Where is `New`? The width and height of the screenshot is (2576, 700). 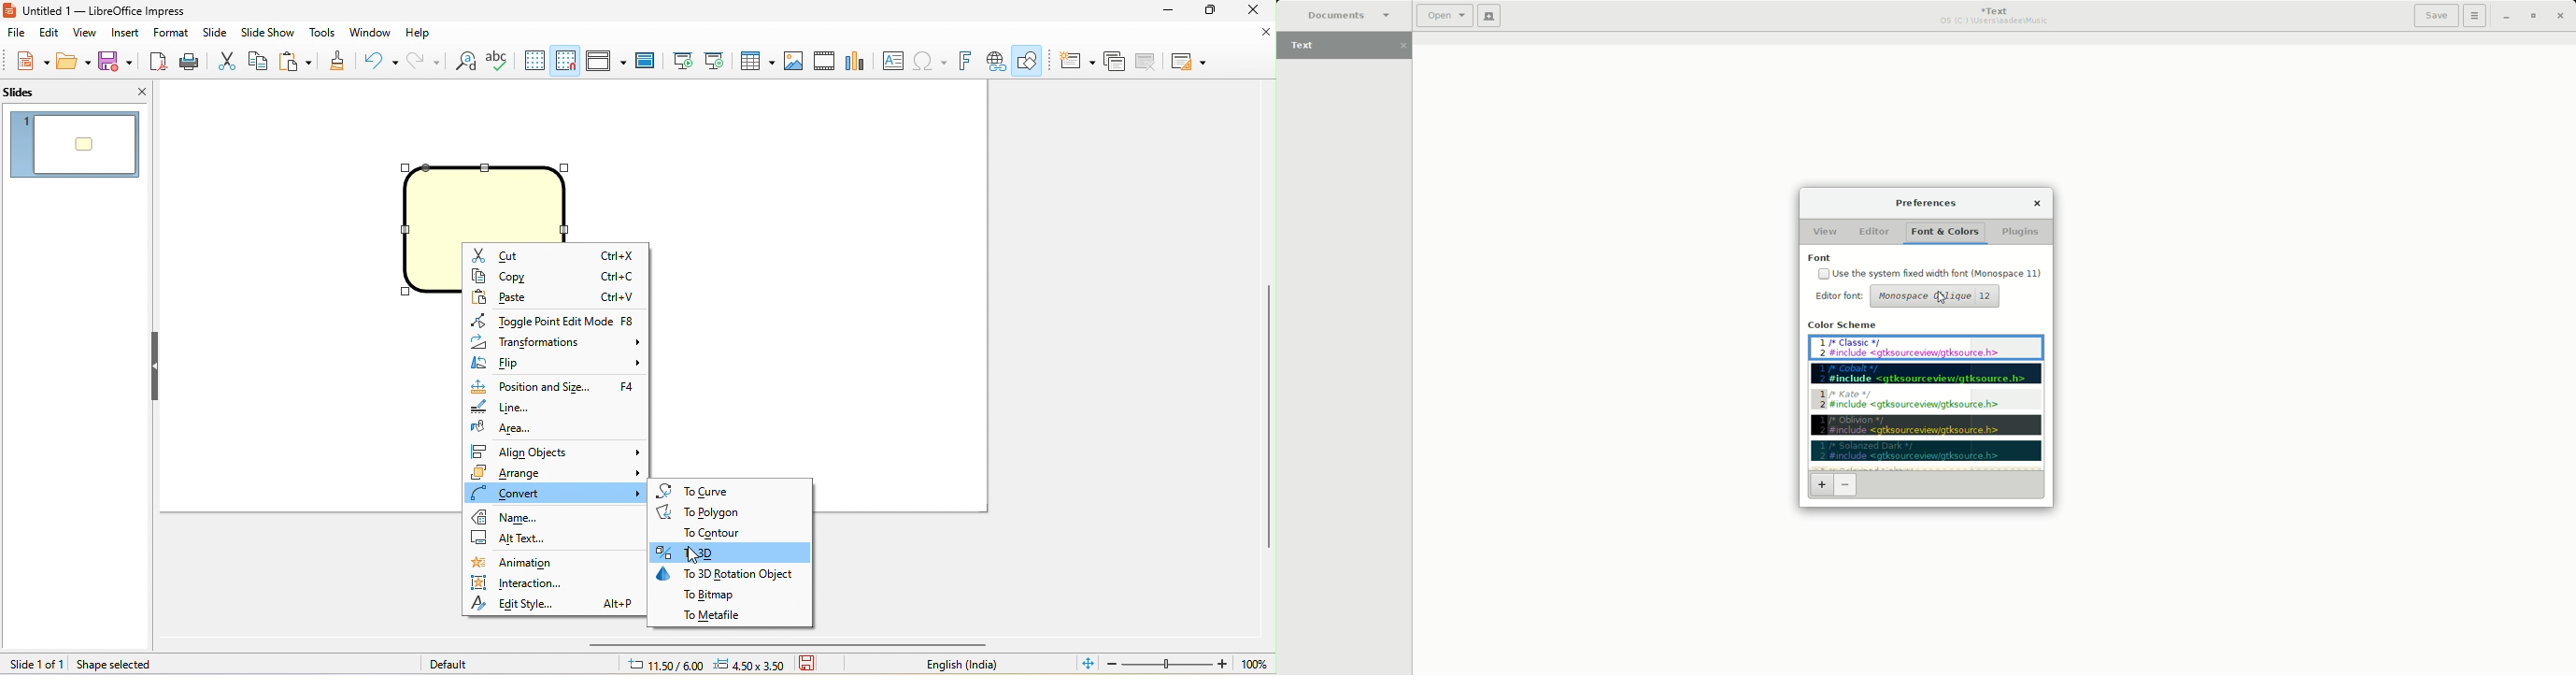 New is located at coordinates (1490, 16).